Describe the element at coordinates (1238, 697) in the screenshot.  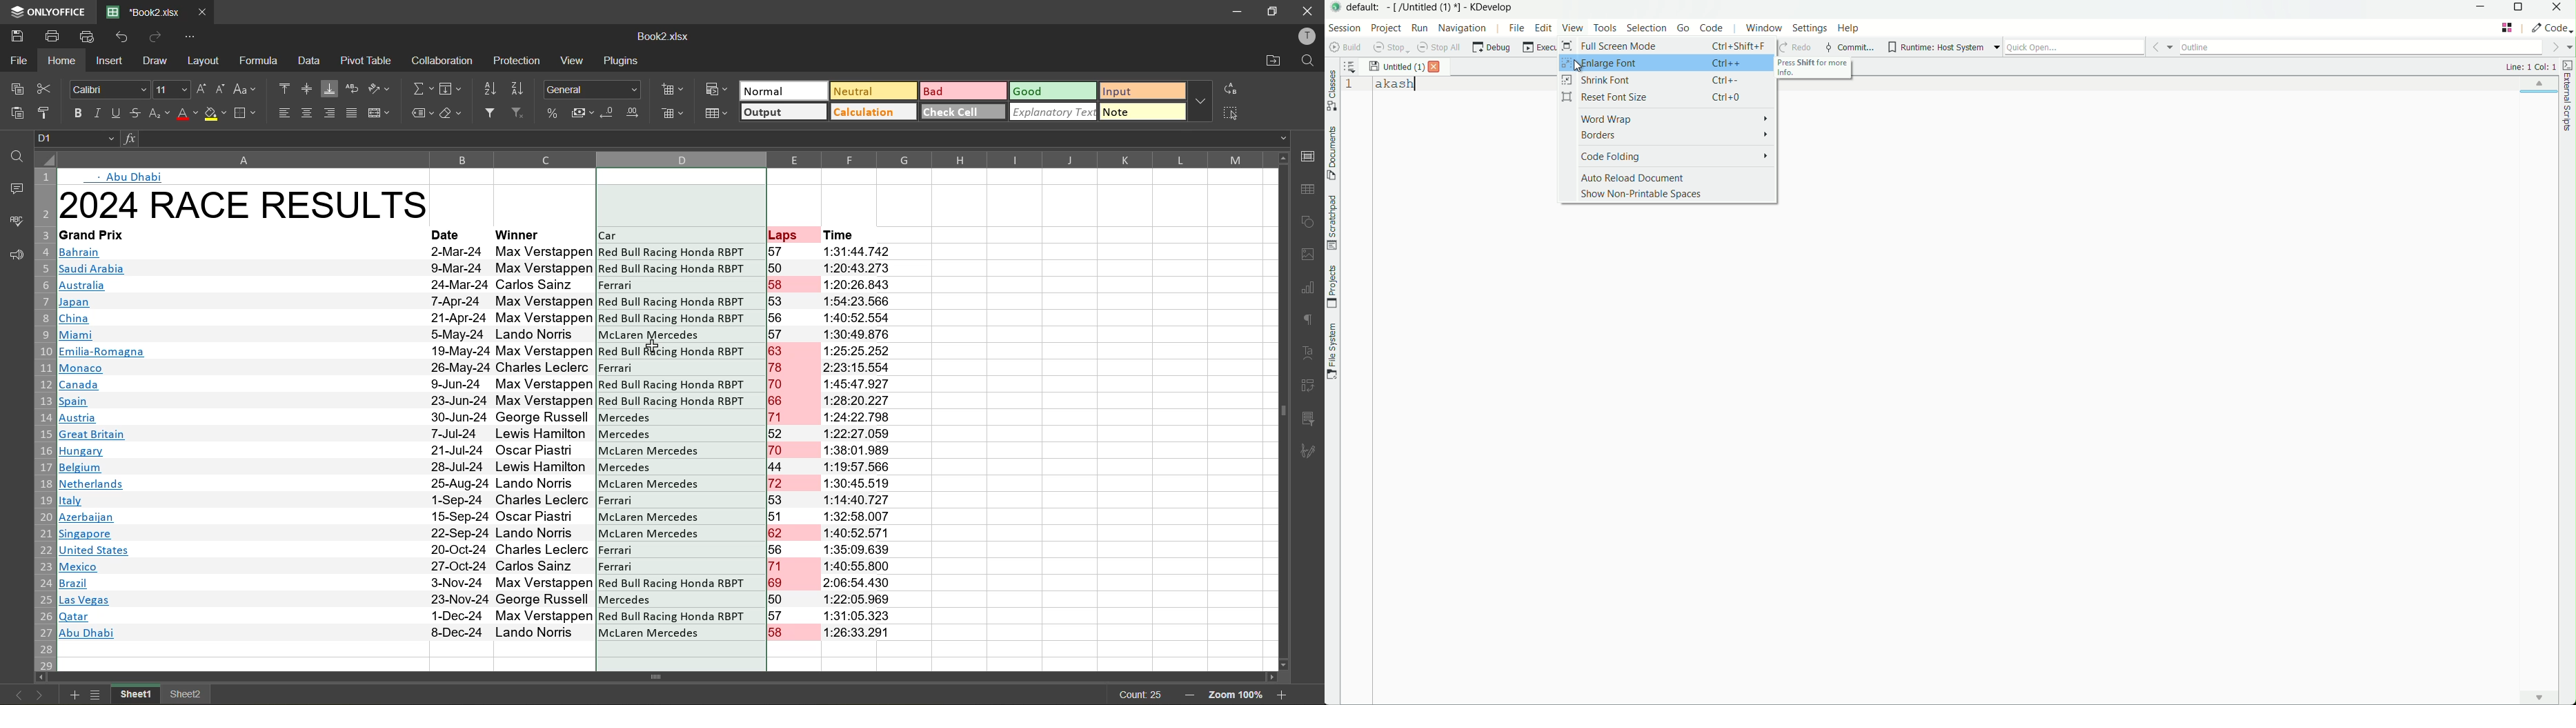
I see `zoom 100%` at that location.